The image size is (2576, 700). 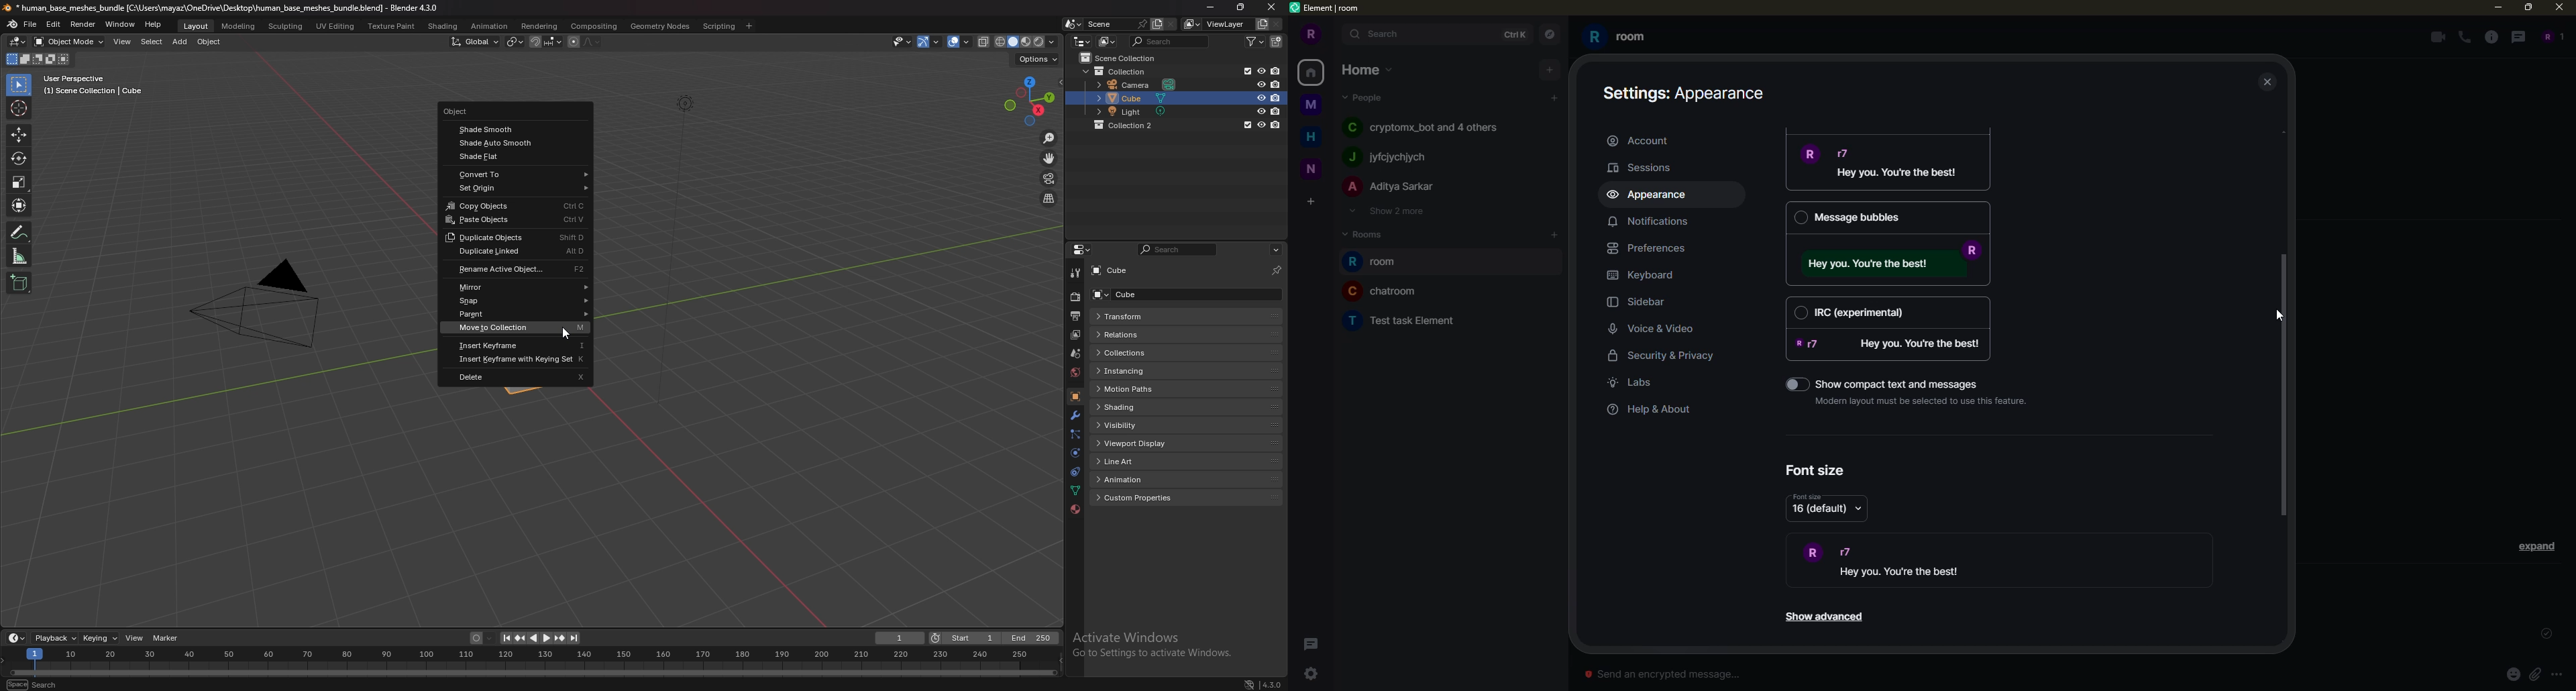 I want to click on room, so click(x=1405, y=319).